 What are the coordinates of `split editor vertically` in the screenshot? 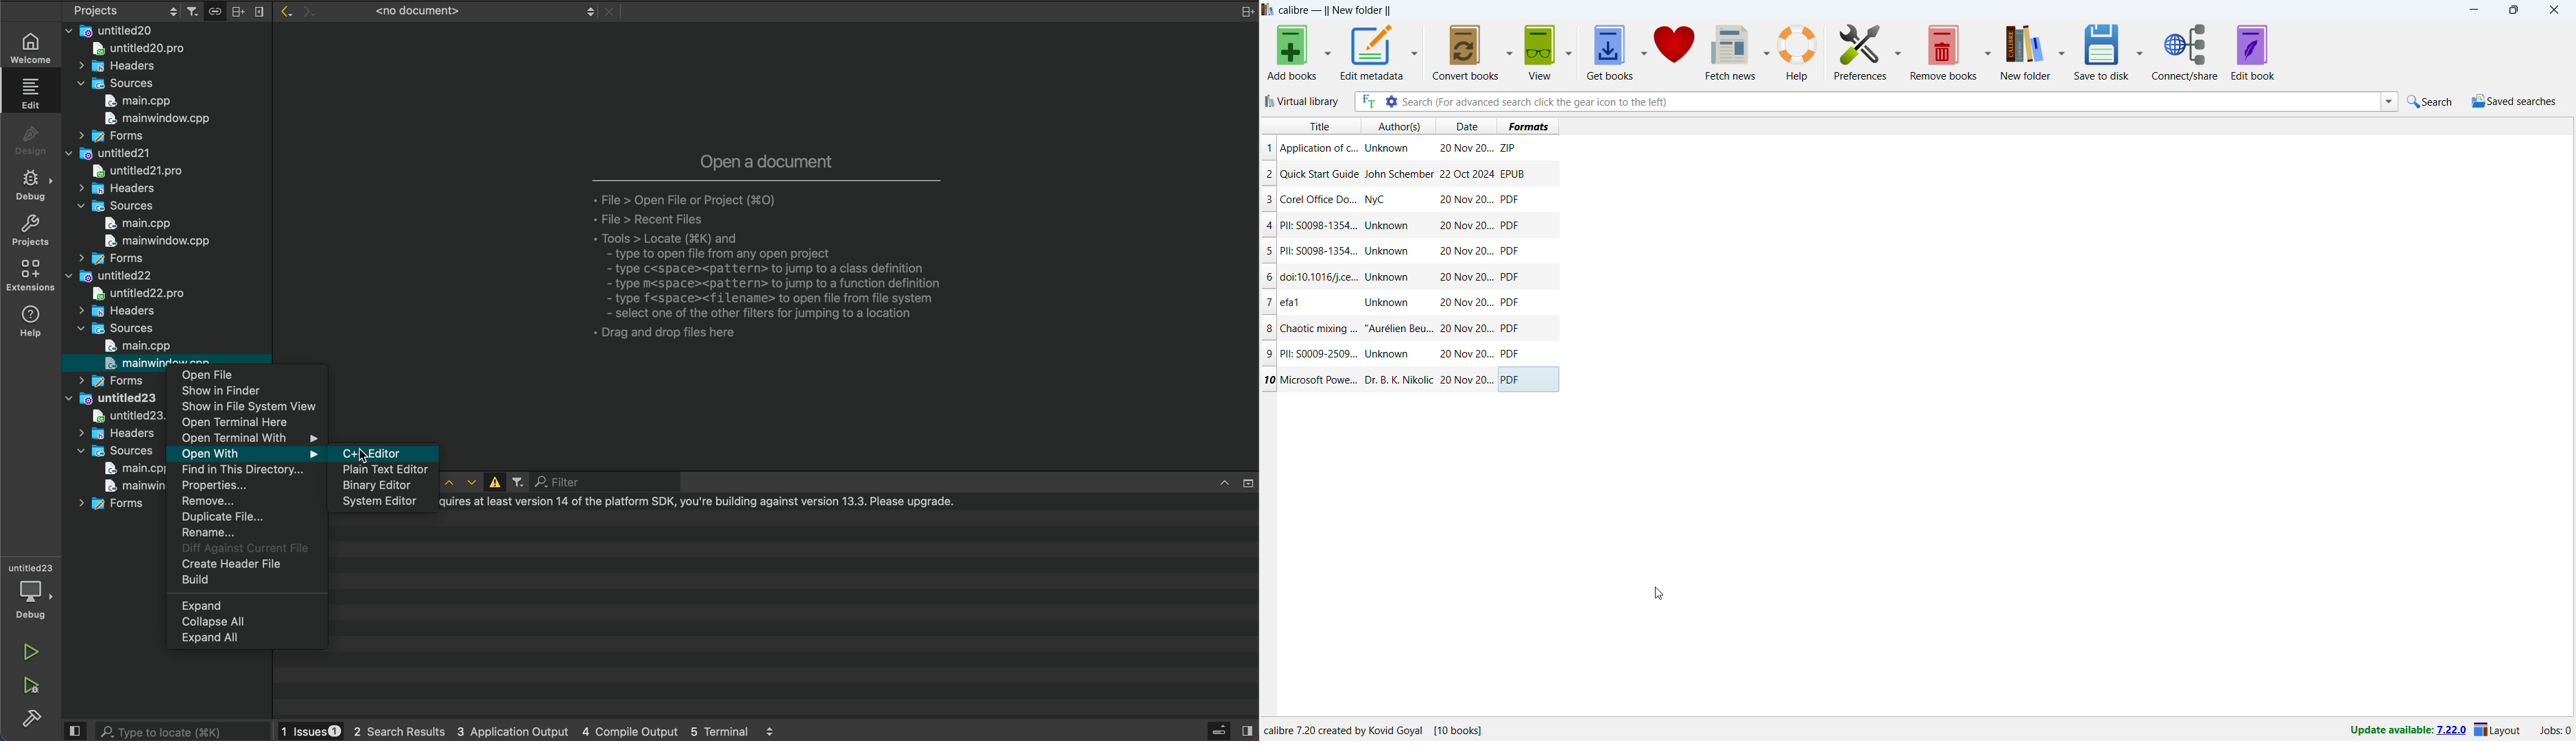 It's located at (258, 10).